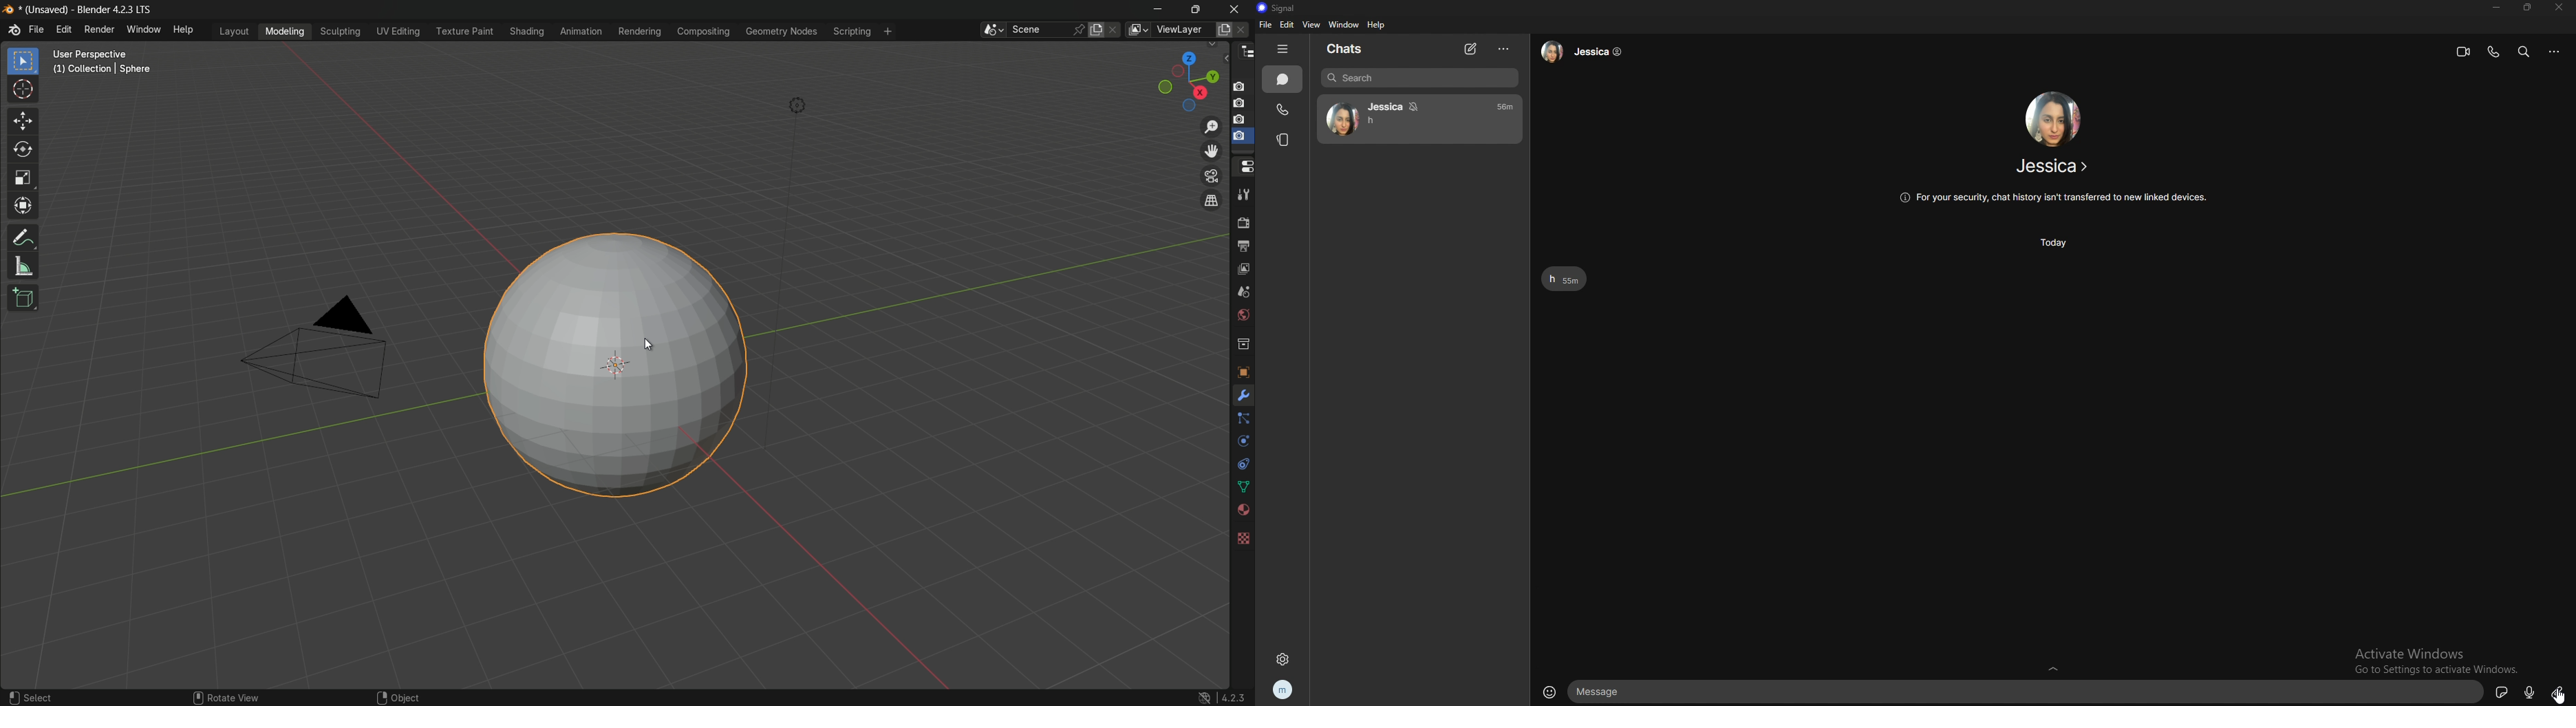 Image resolution: width=2576 pixels, height=728 pixels. I want to click on animation menu, so click(579, 31).